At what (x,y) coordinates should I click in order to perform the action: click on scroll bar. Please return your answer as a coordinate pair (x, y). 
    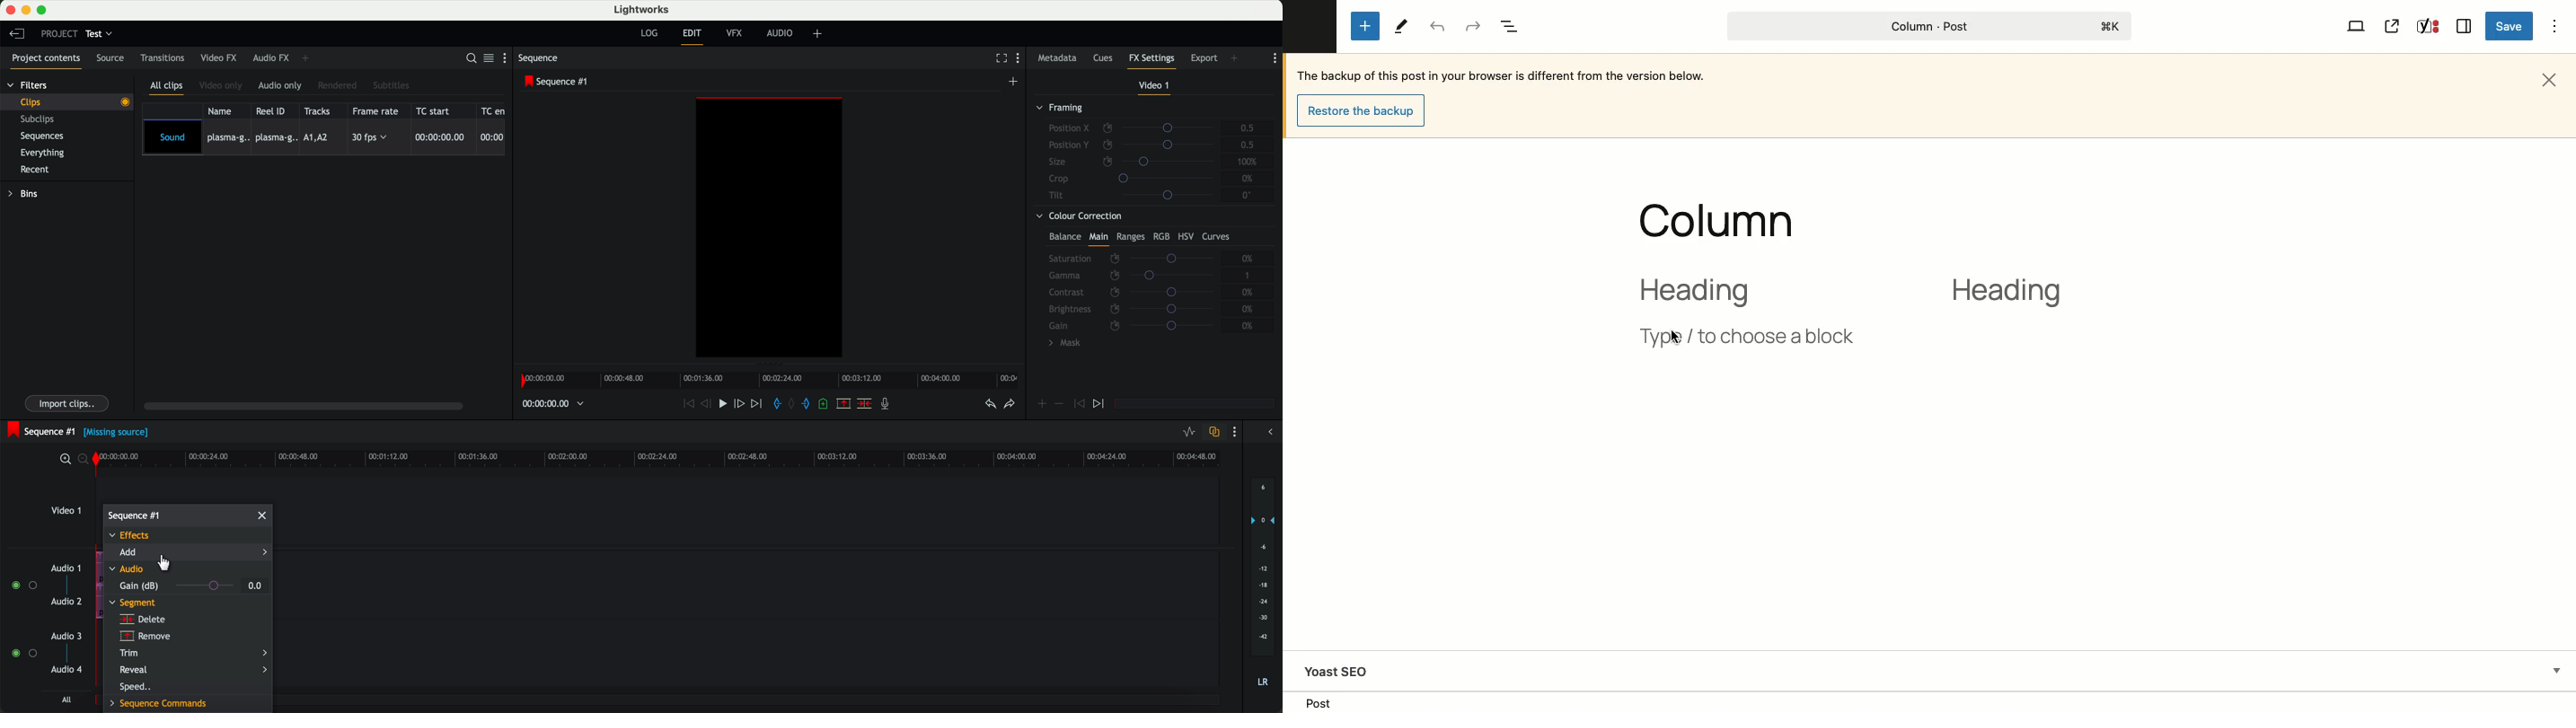
    Looking at the image, I should click on (308, 407).